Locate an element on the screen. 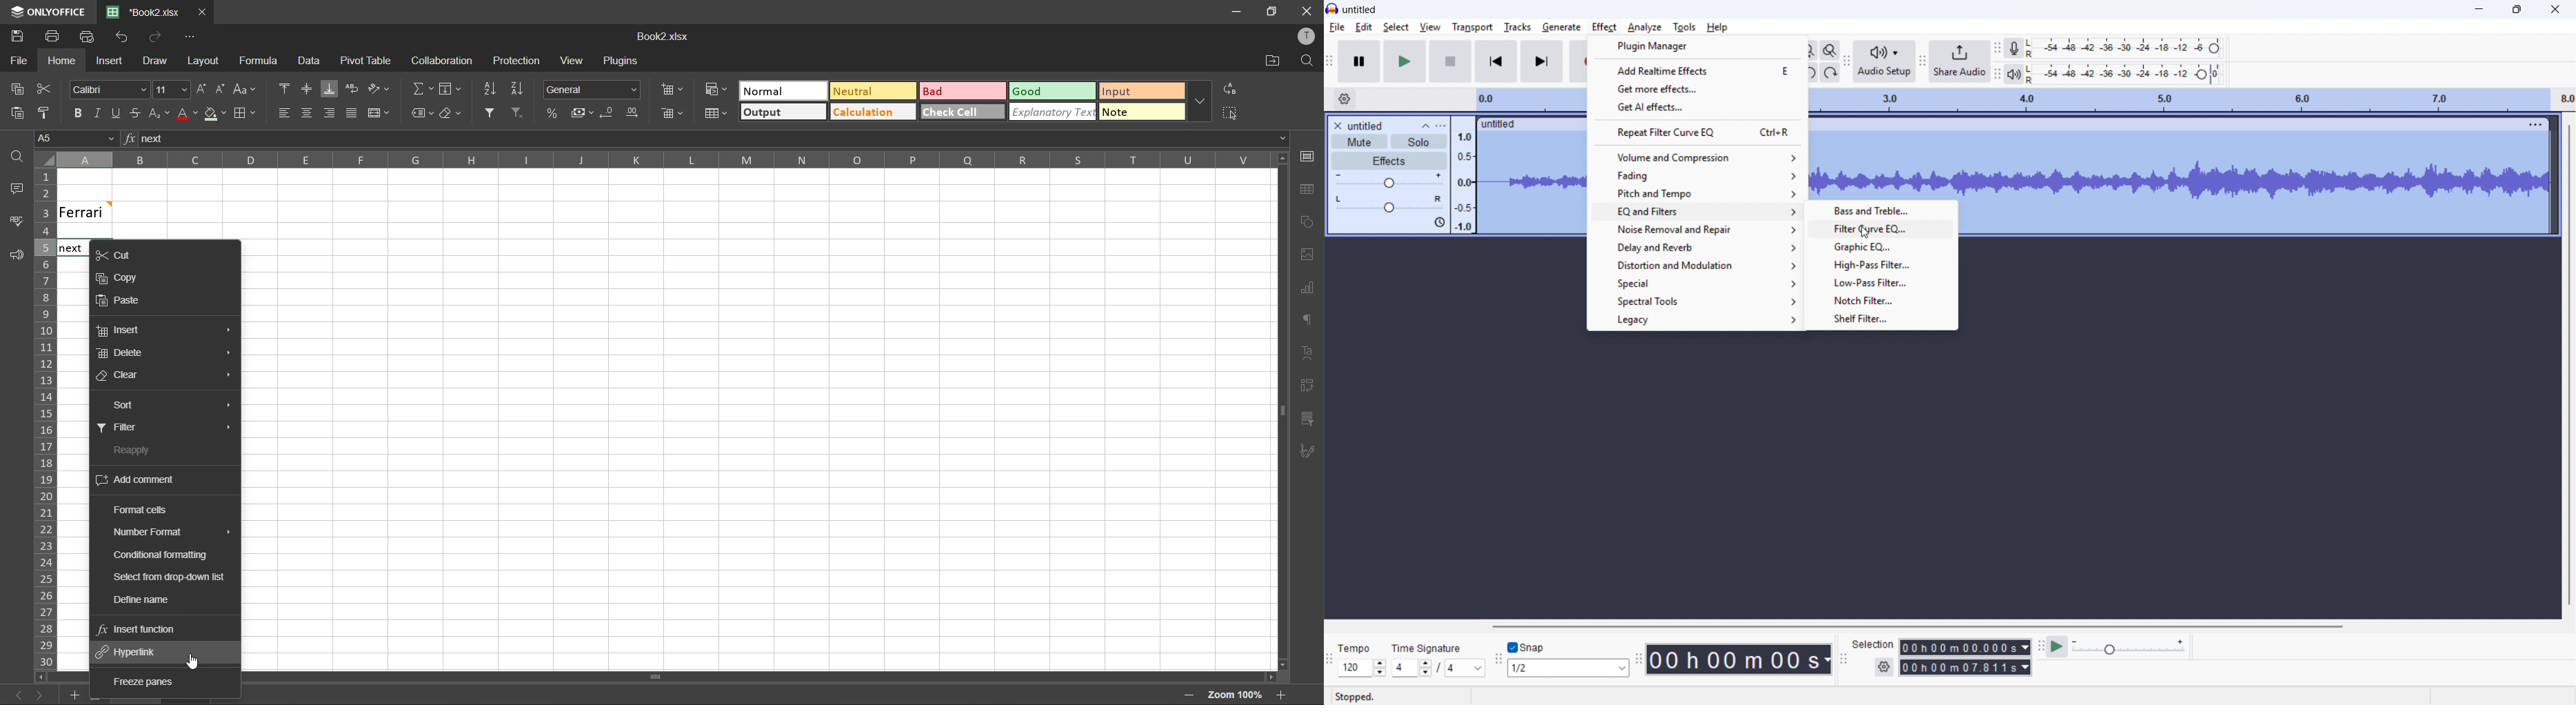 The width and height of the screenshot is (2576, 728). align bottom is located at coordinates (332, 90).